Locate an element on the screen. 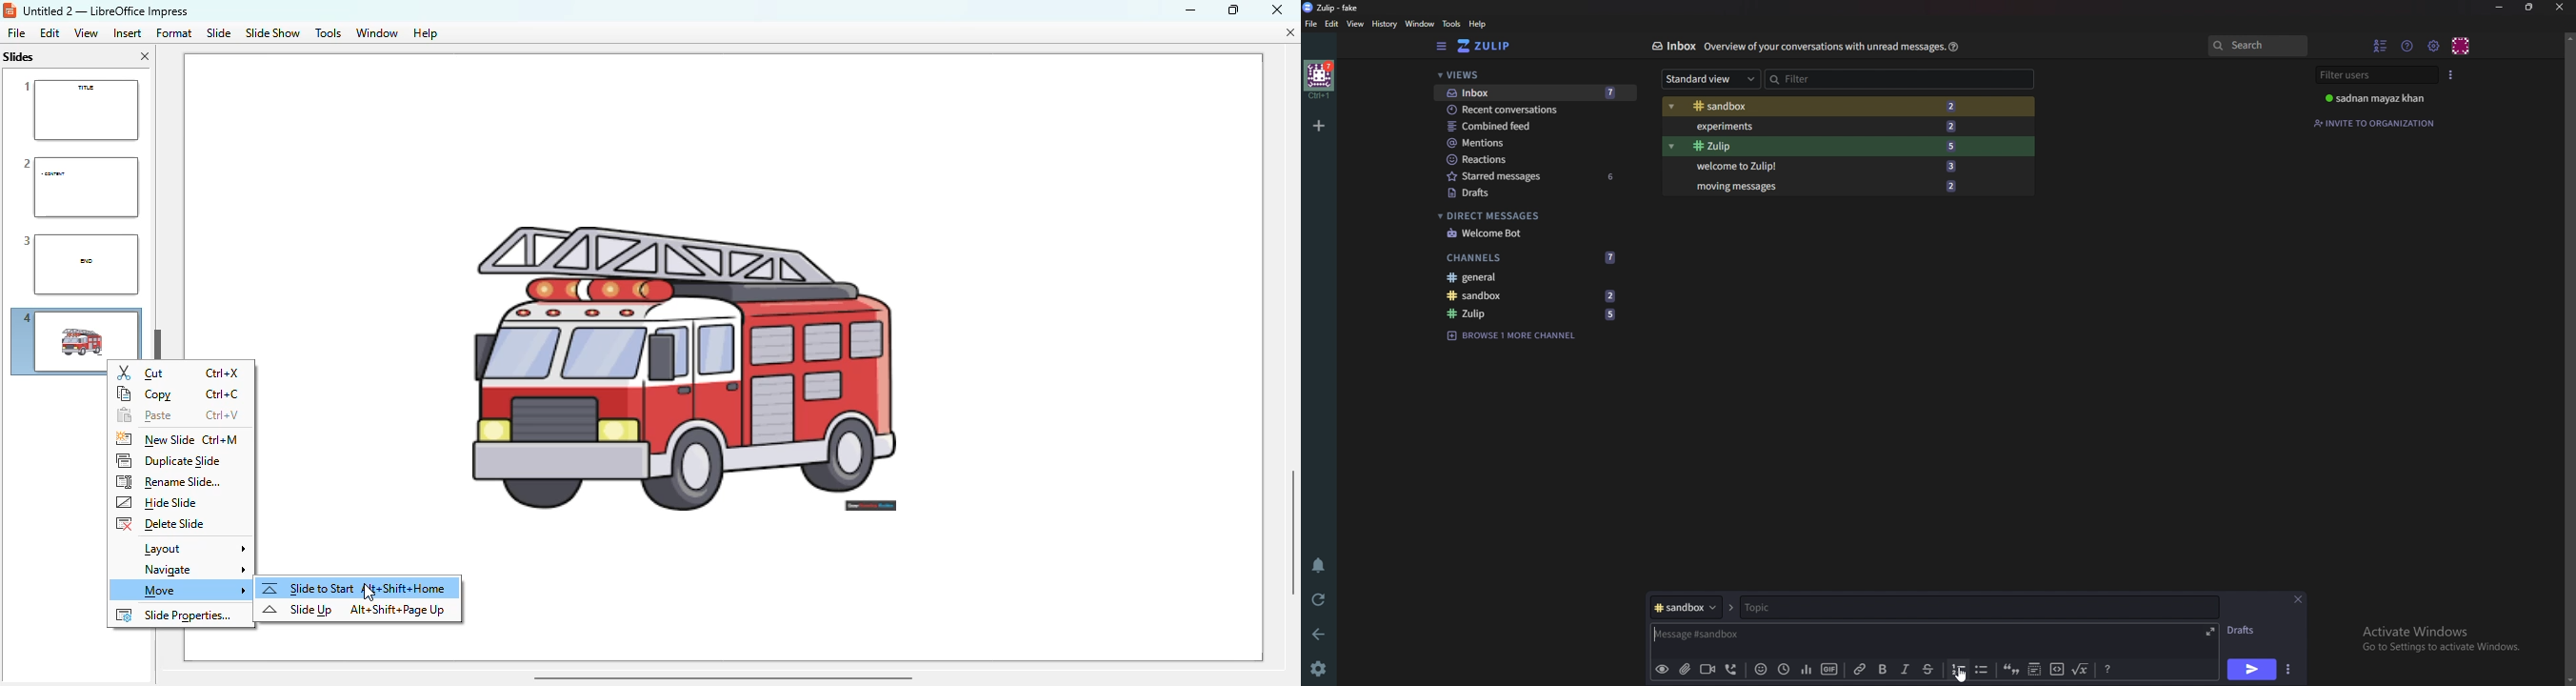 The image size is (2576, 700). view is located at coordinates (86, 32).